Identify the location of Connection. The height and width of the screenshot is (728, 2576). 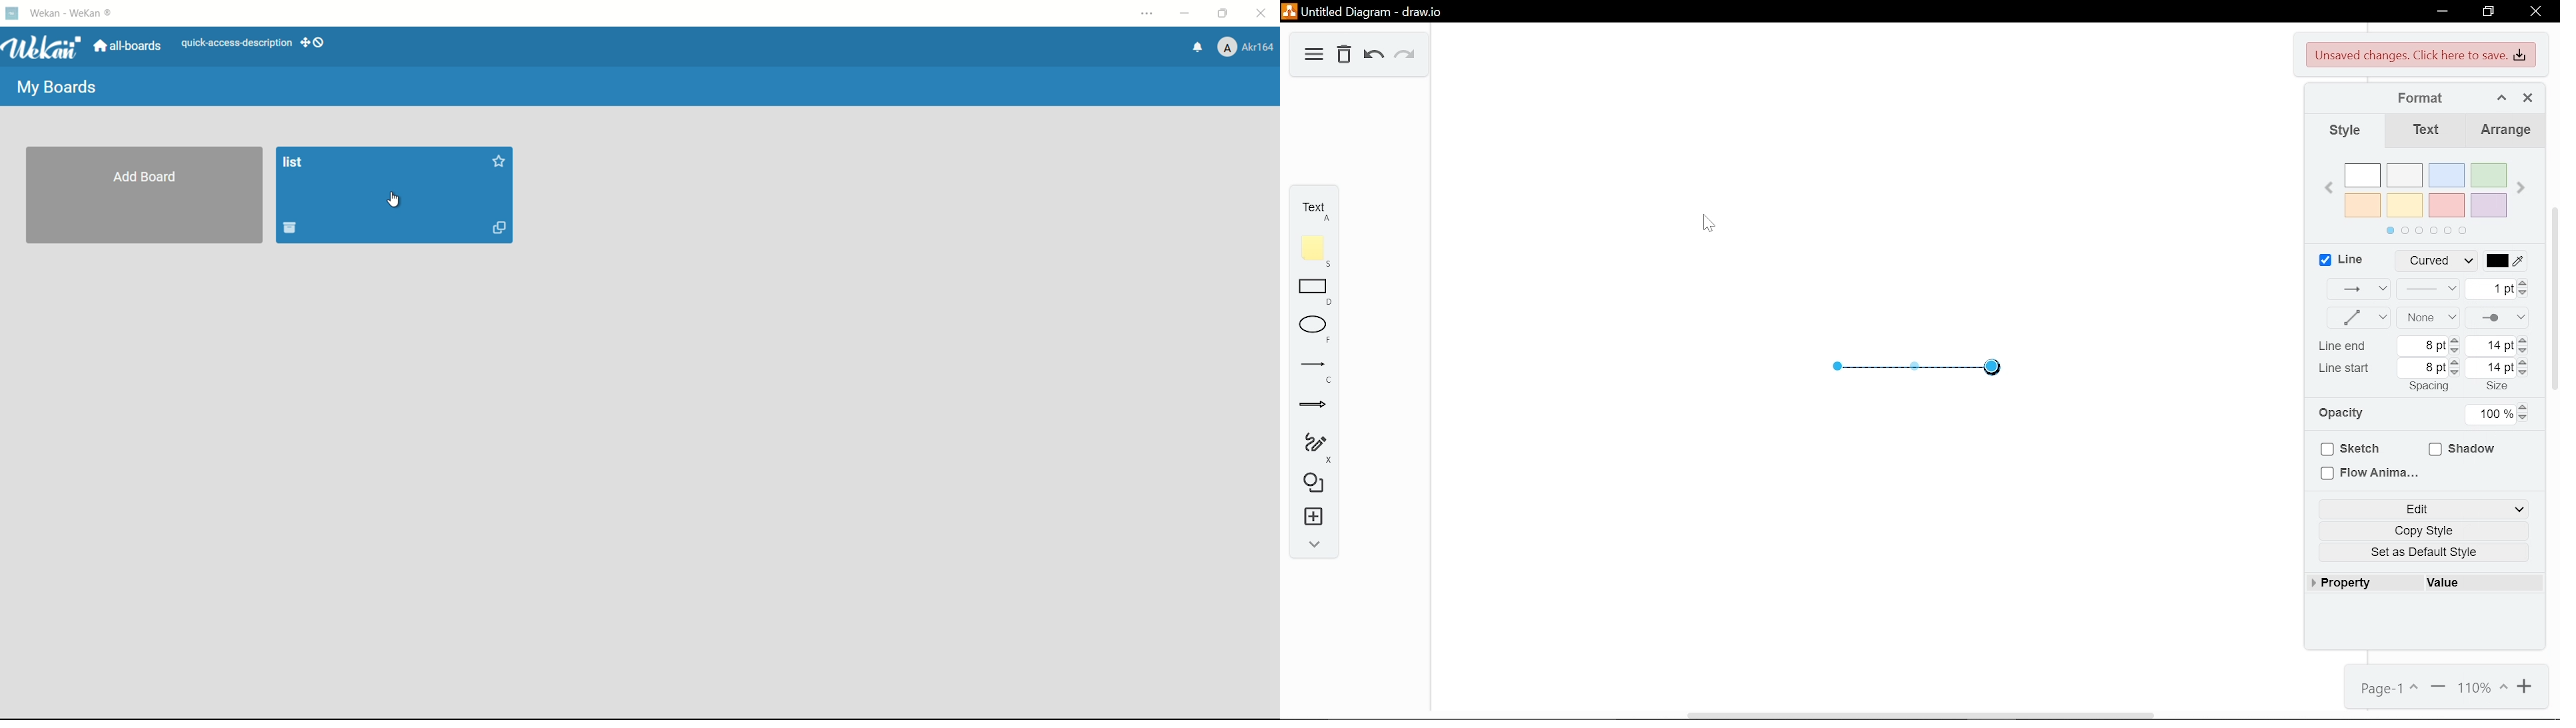
(2358, 289).